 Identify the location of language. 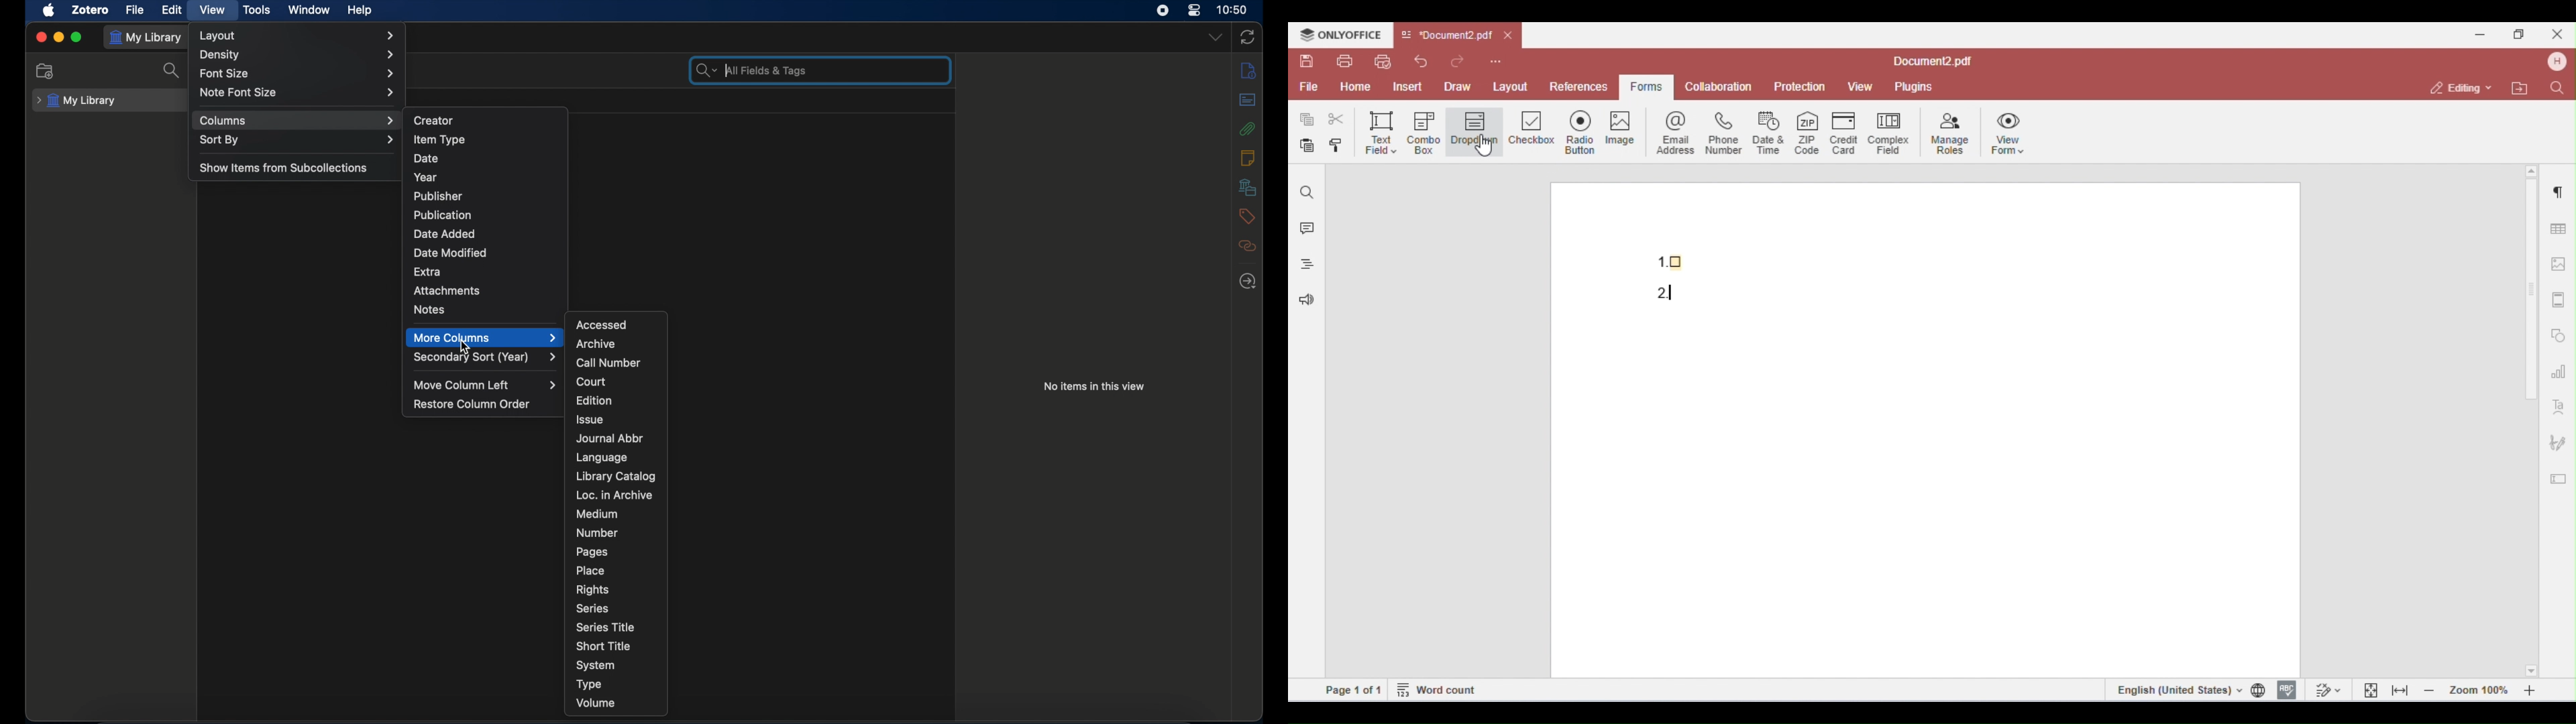
(603, 457).